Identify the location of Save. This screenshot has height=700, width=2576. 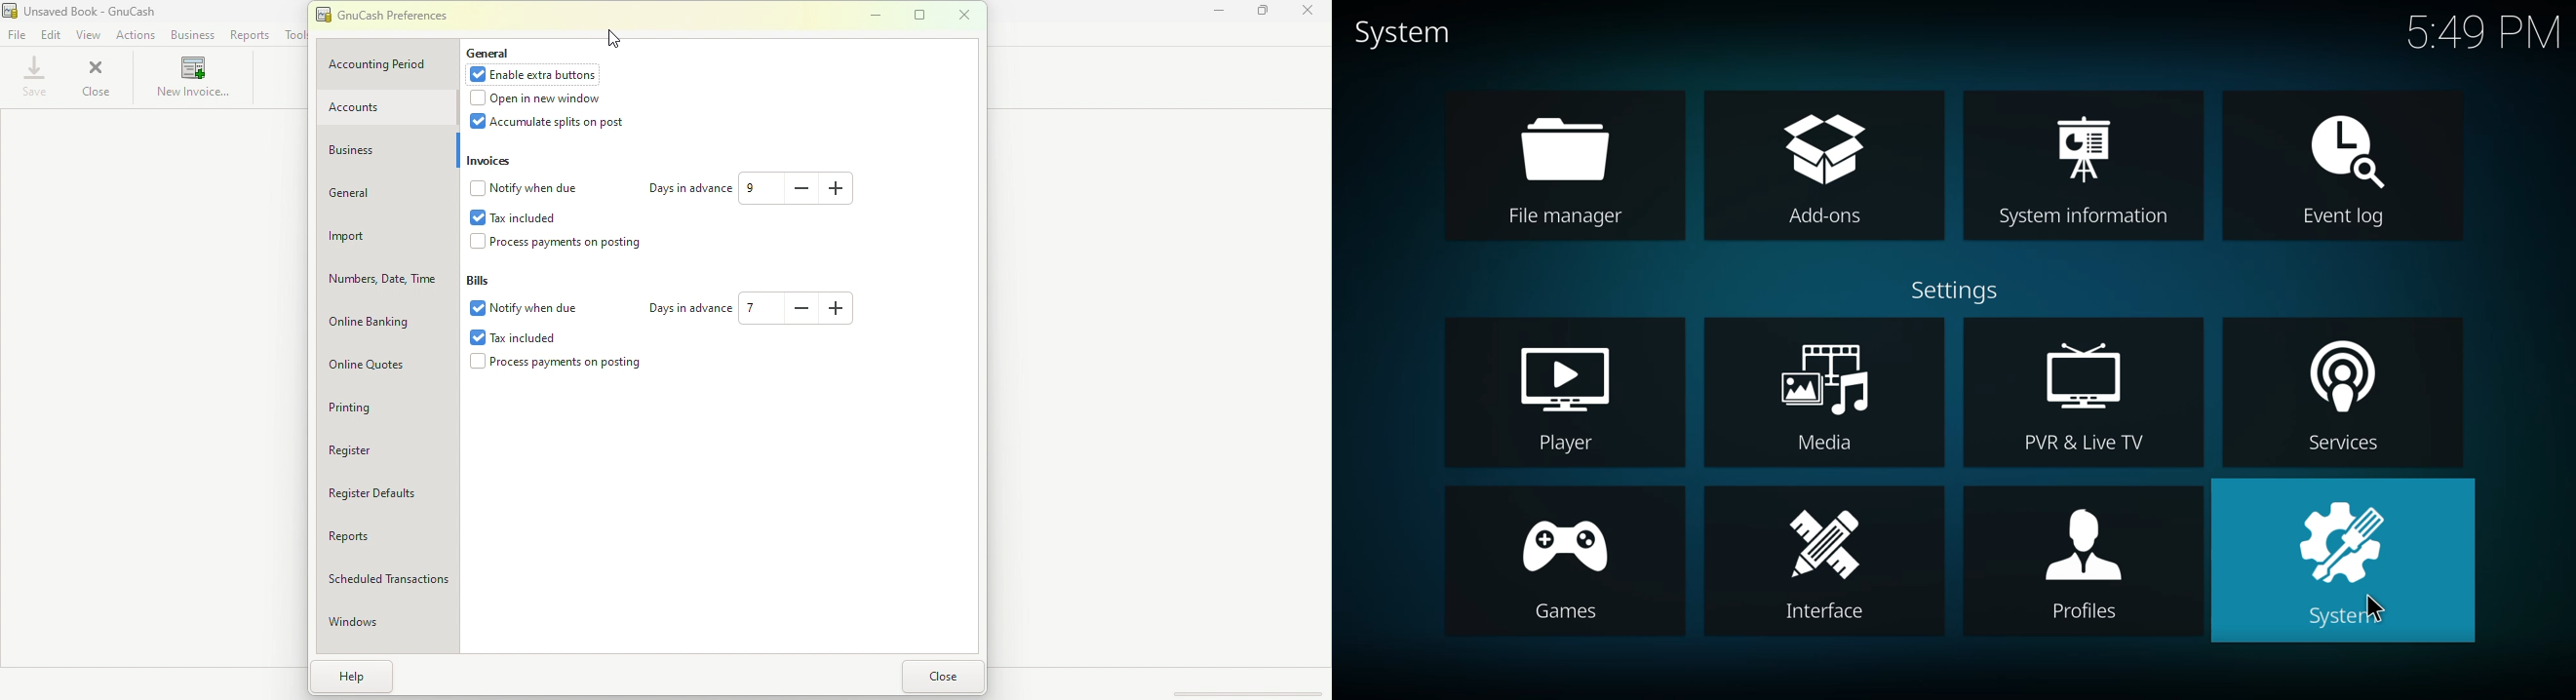
(32, 78).